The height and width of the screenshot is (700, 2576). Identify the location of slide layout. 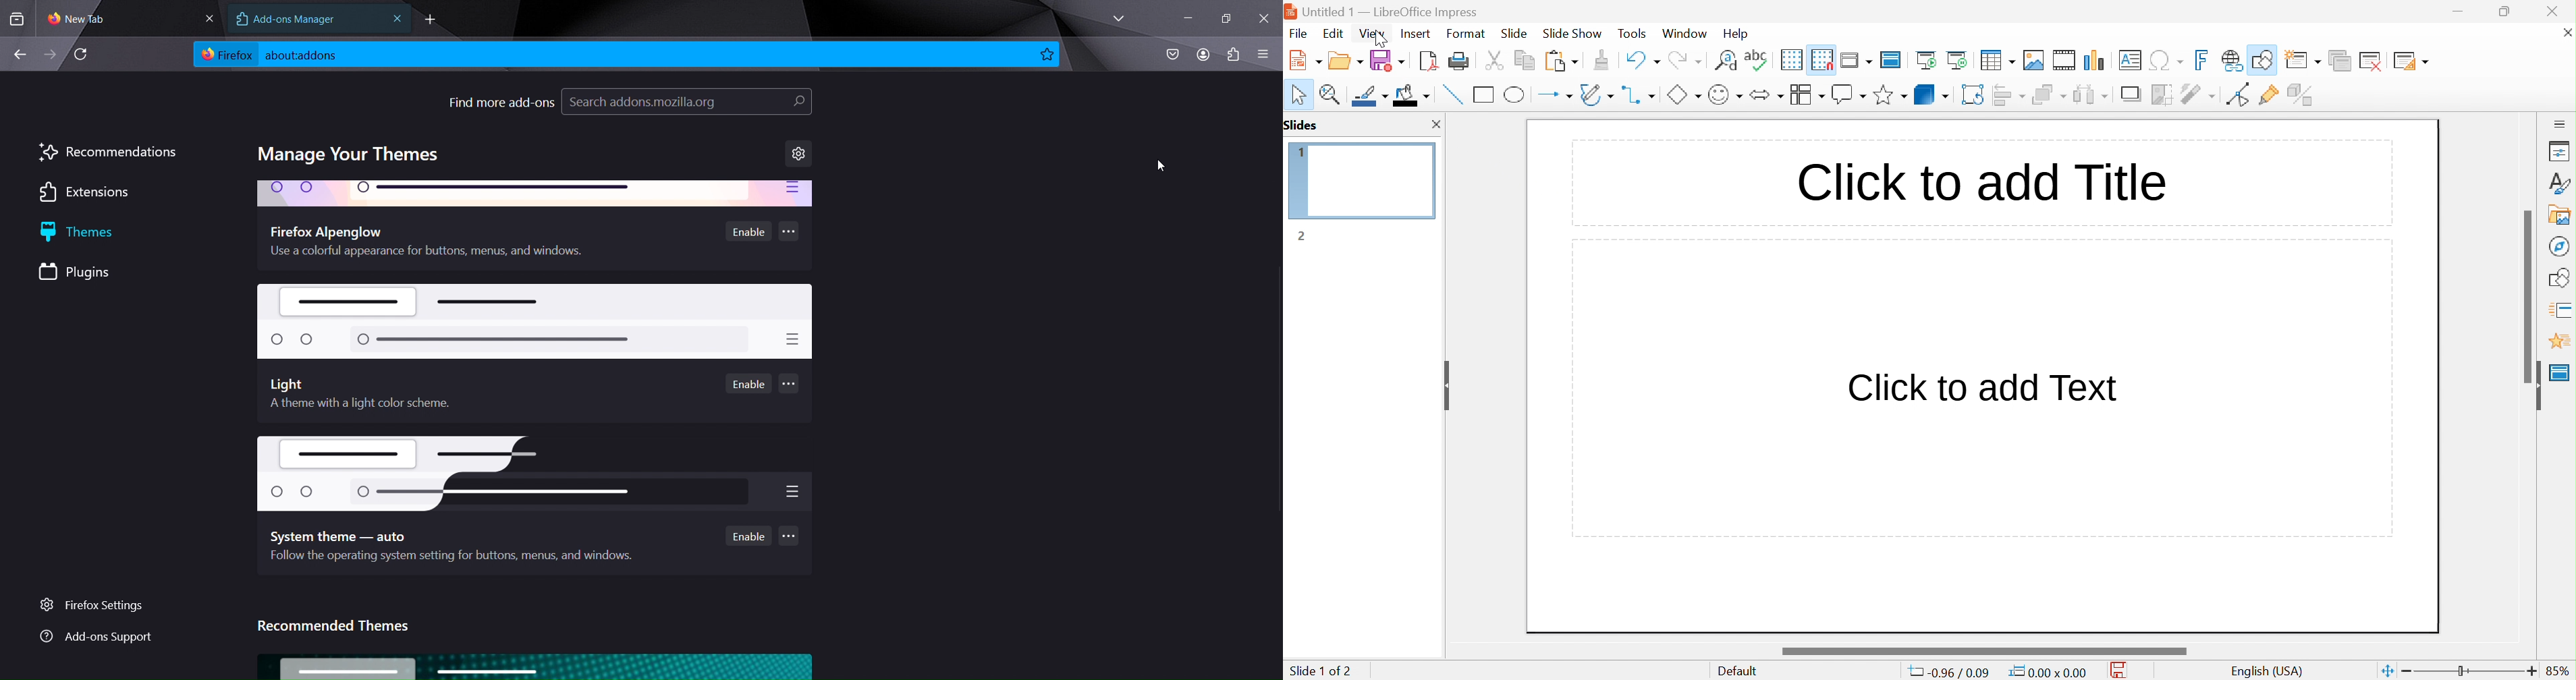
(2411, 60).